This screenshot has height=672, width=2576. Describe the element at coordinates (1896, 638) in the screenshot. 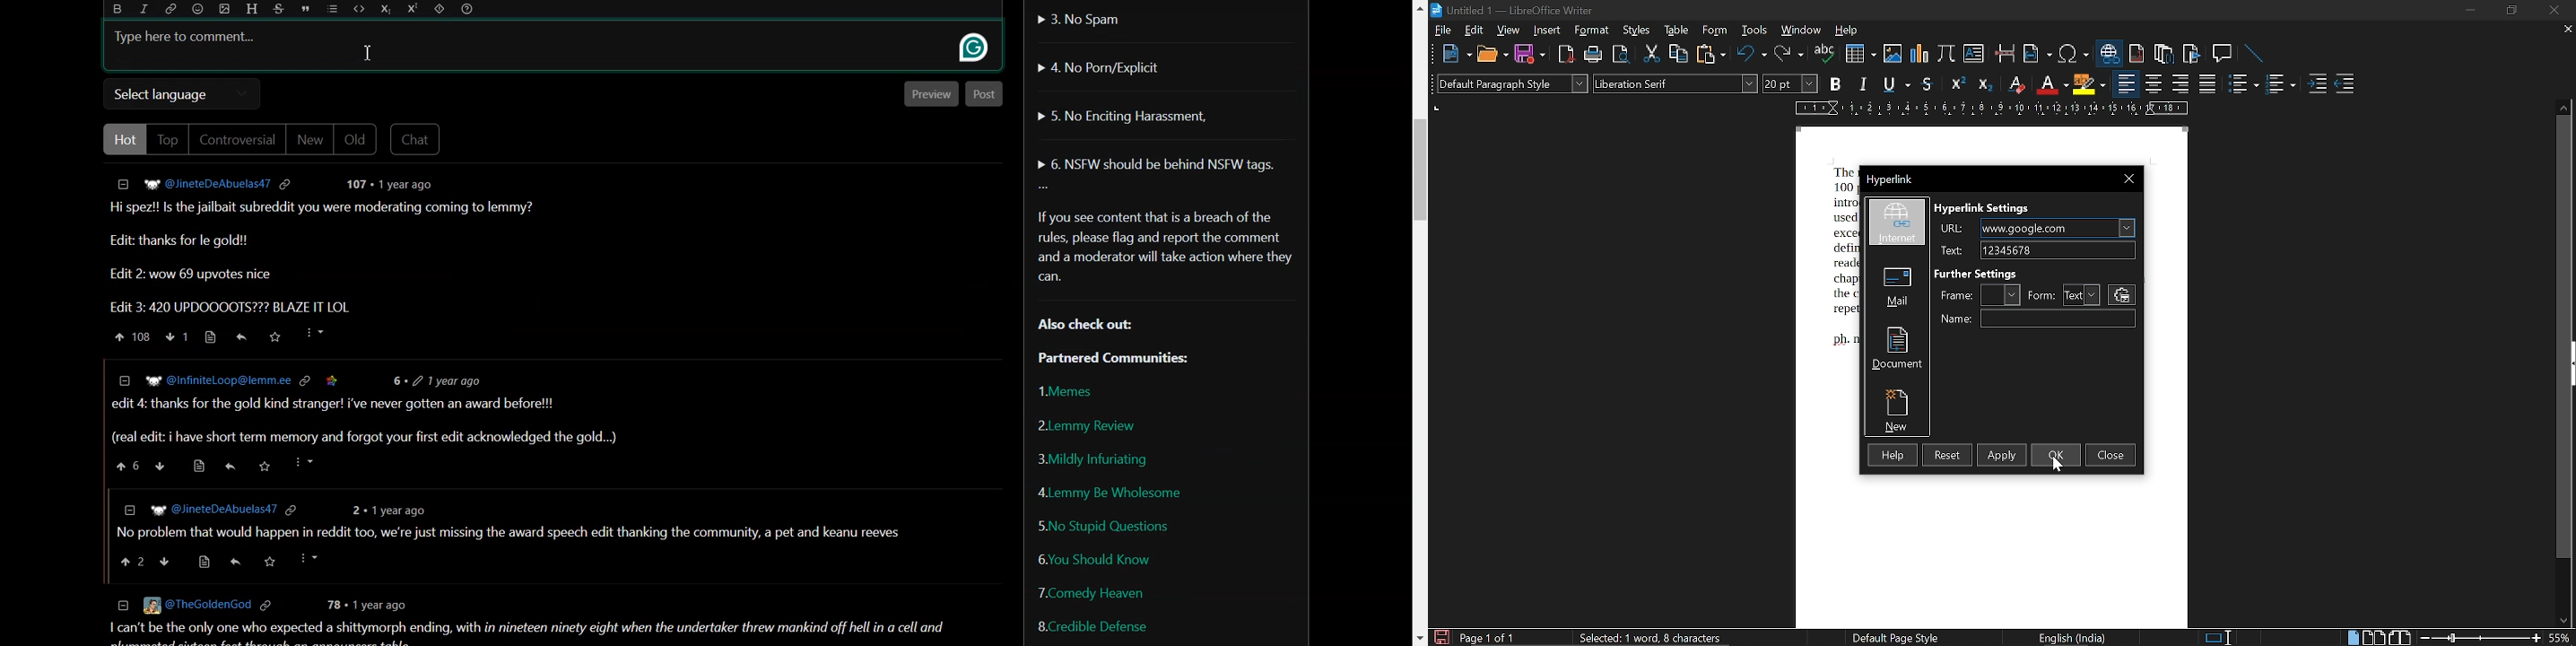

I see `Default page style` at that location.